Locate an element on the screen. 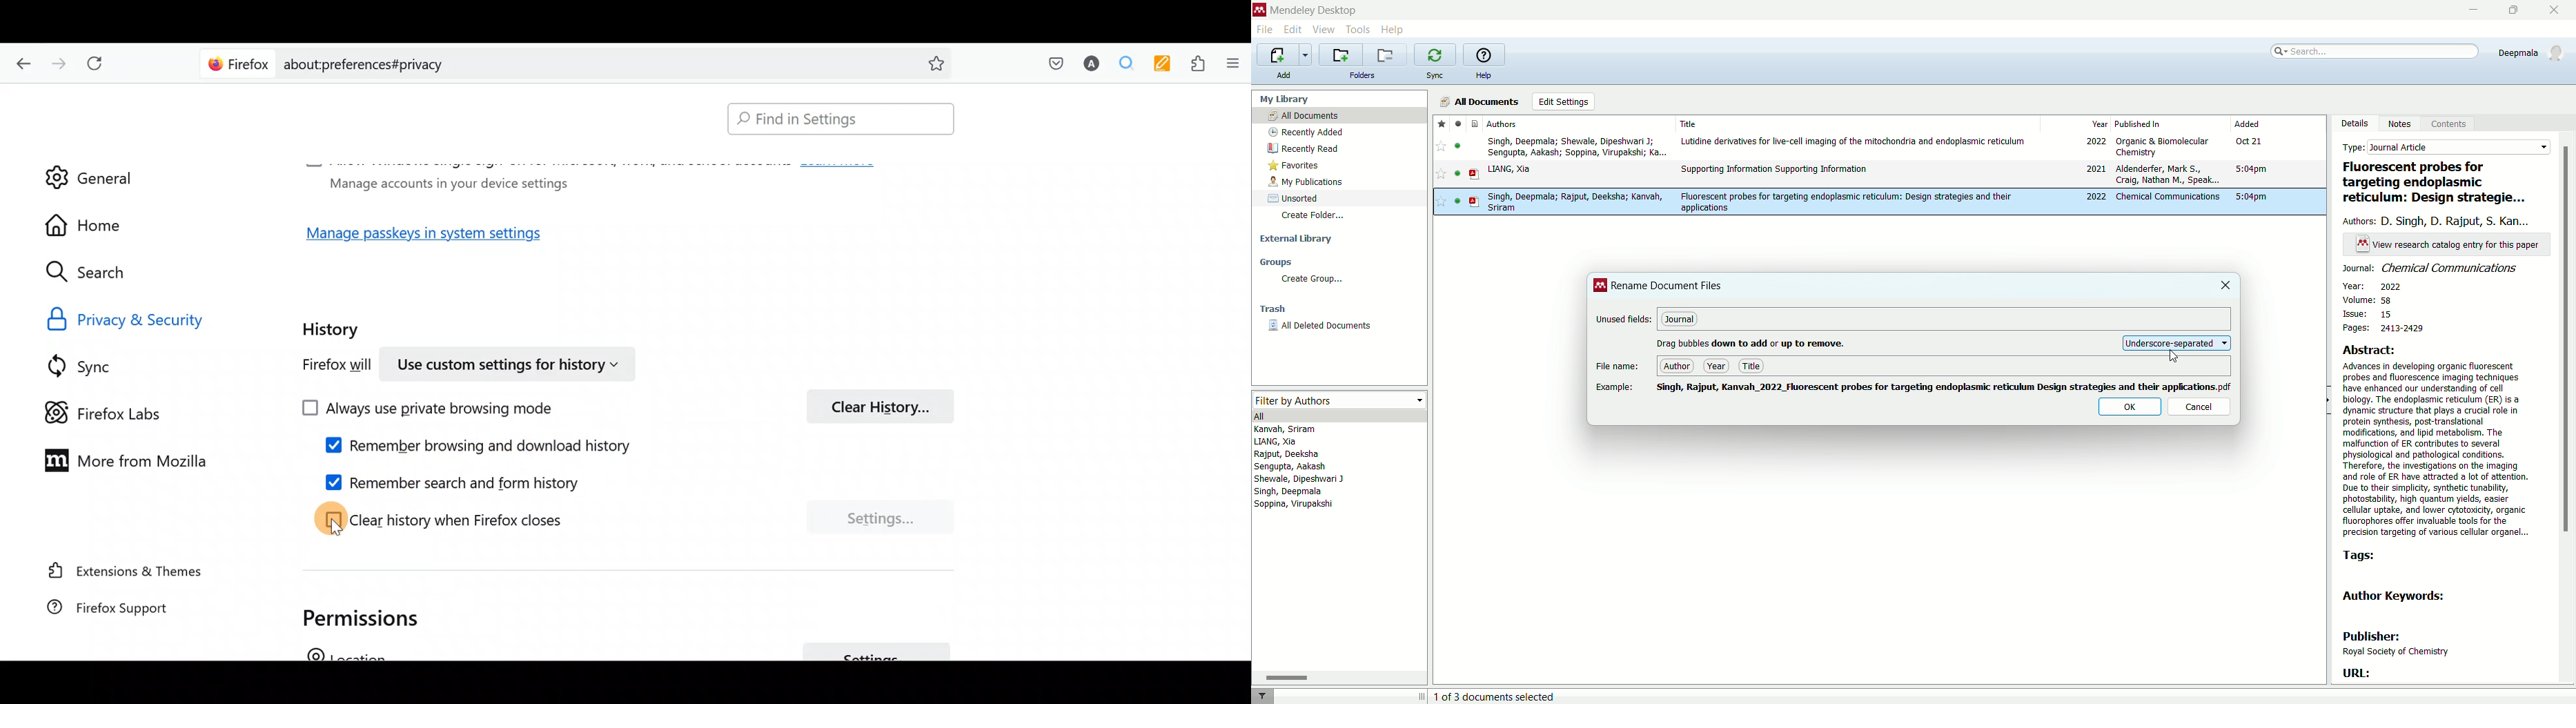 The width and height of the screenshot is (2576, 728). create group is located at coordinates (1310, 280).